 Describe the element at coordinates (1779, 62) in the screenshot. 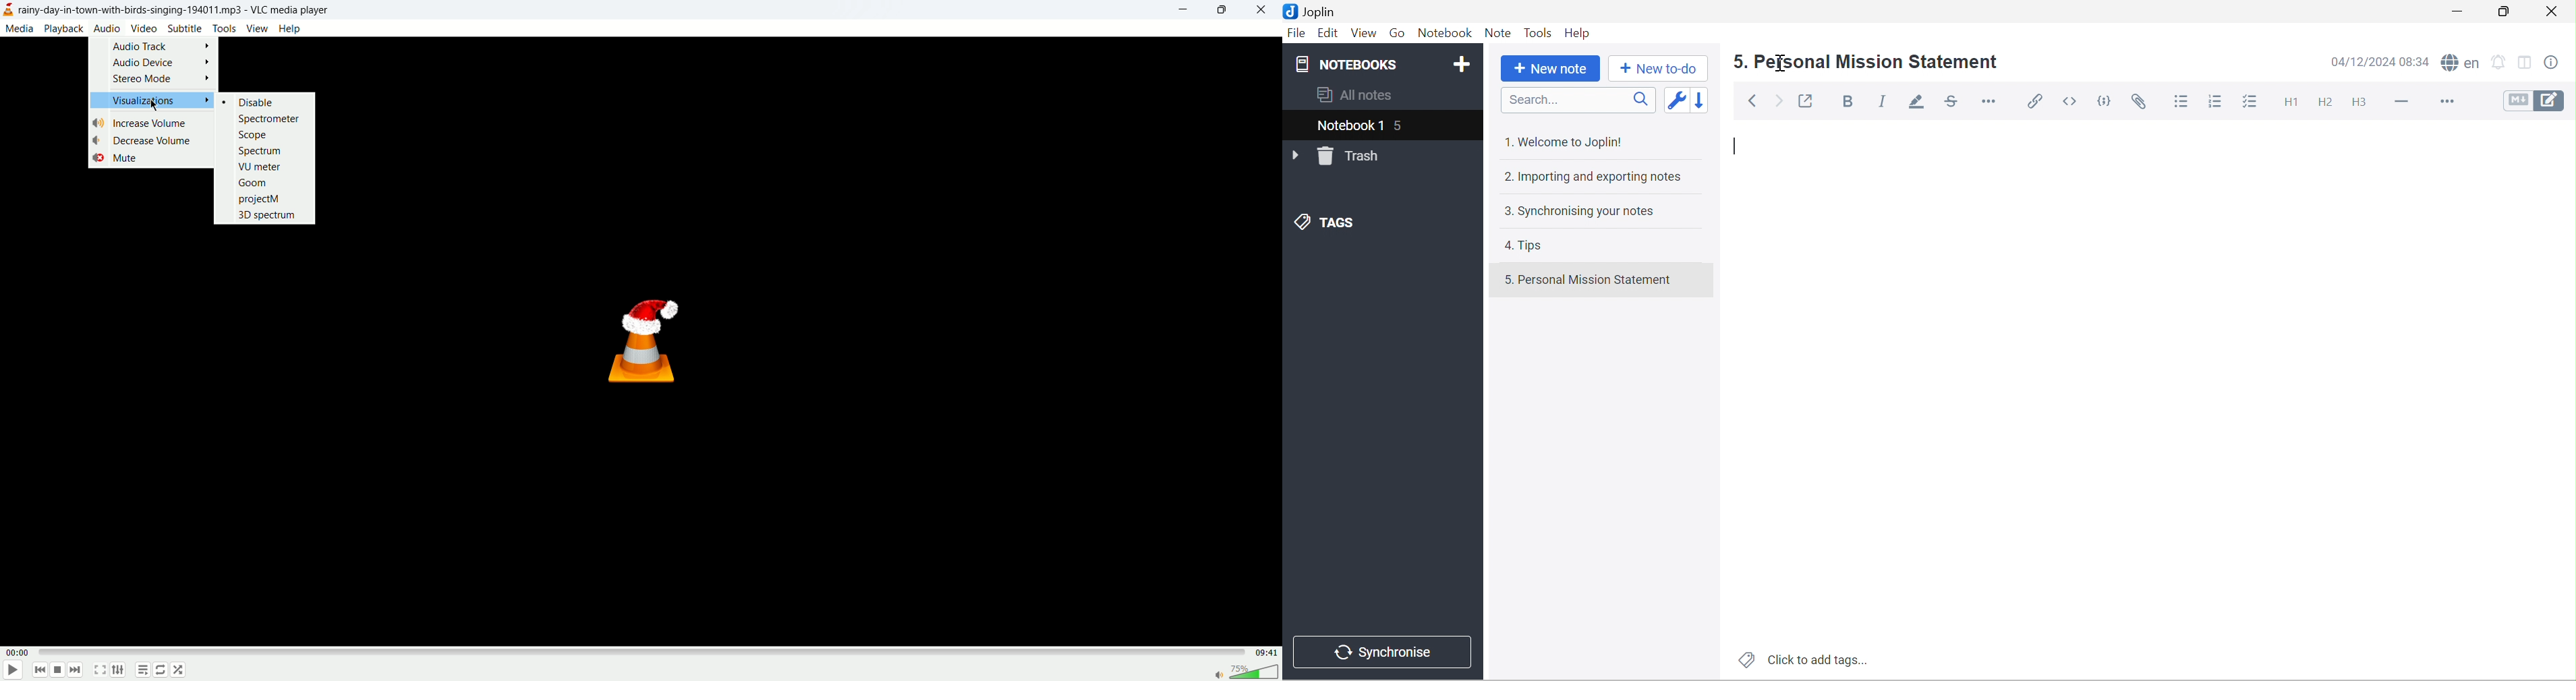

I see `cursor` at that location.